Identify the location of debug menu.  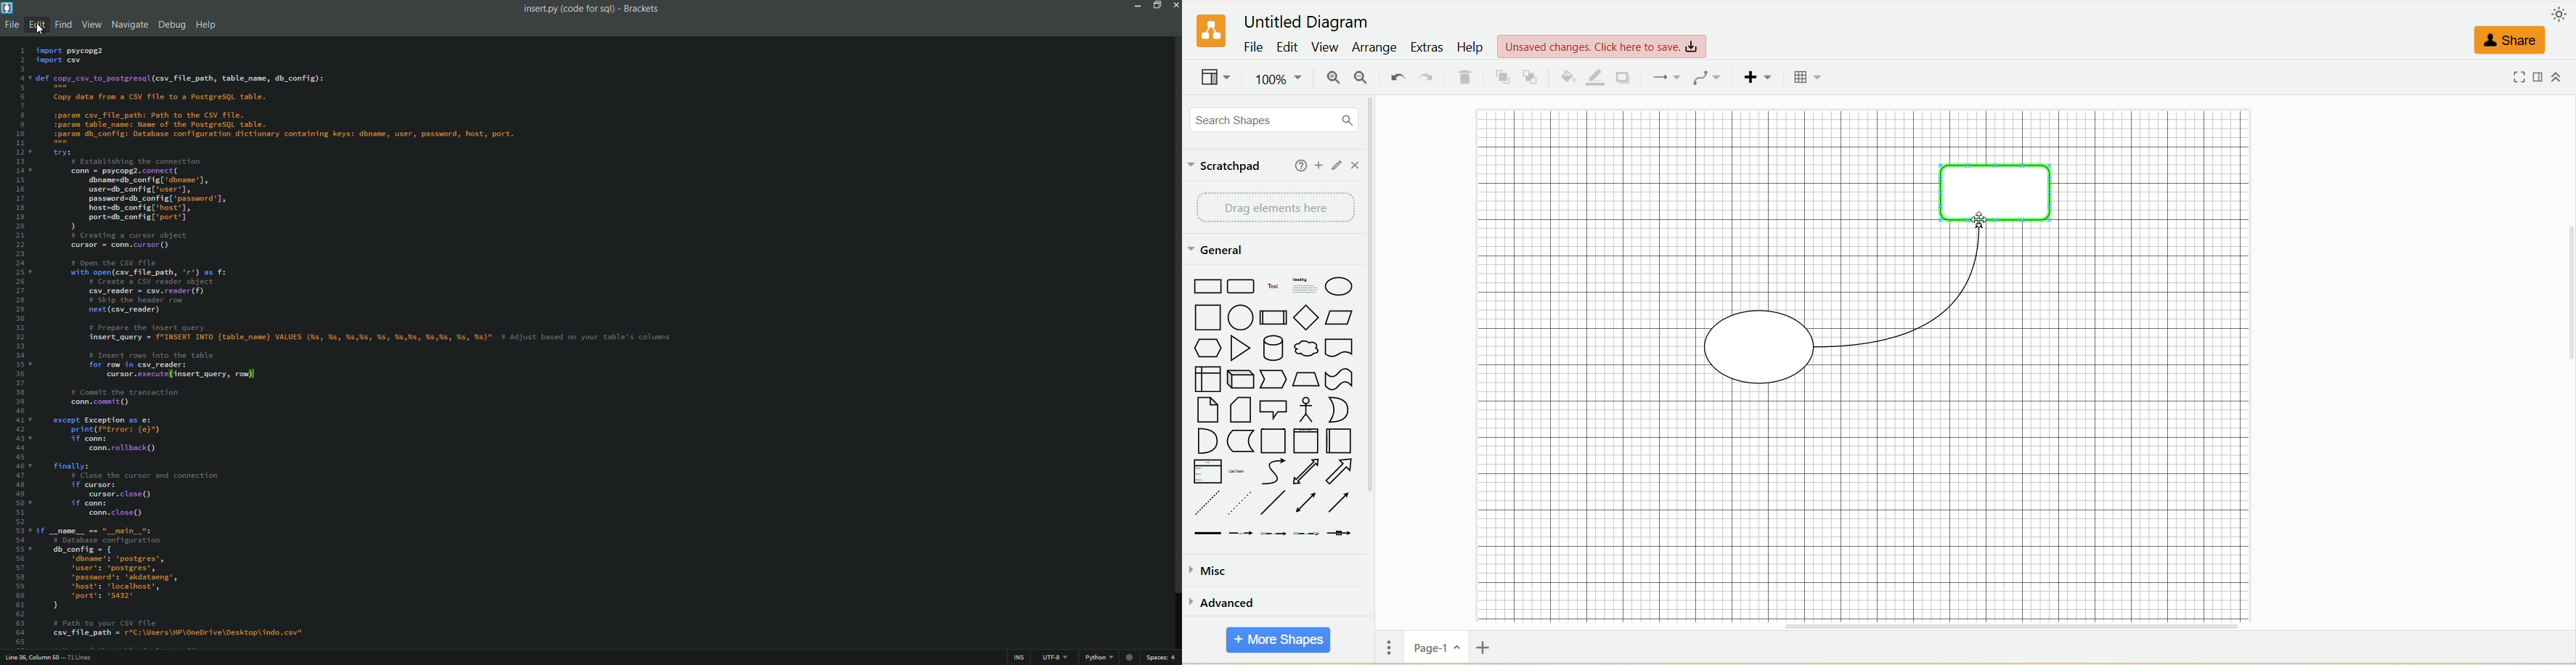
(171, 25).